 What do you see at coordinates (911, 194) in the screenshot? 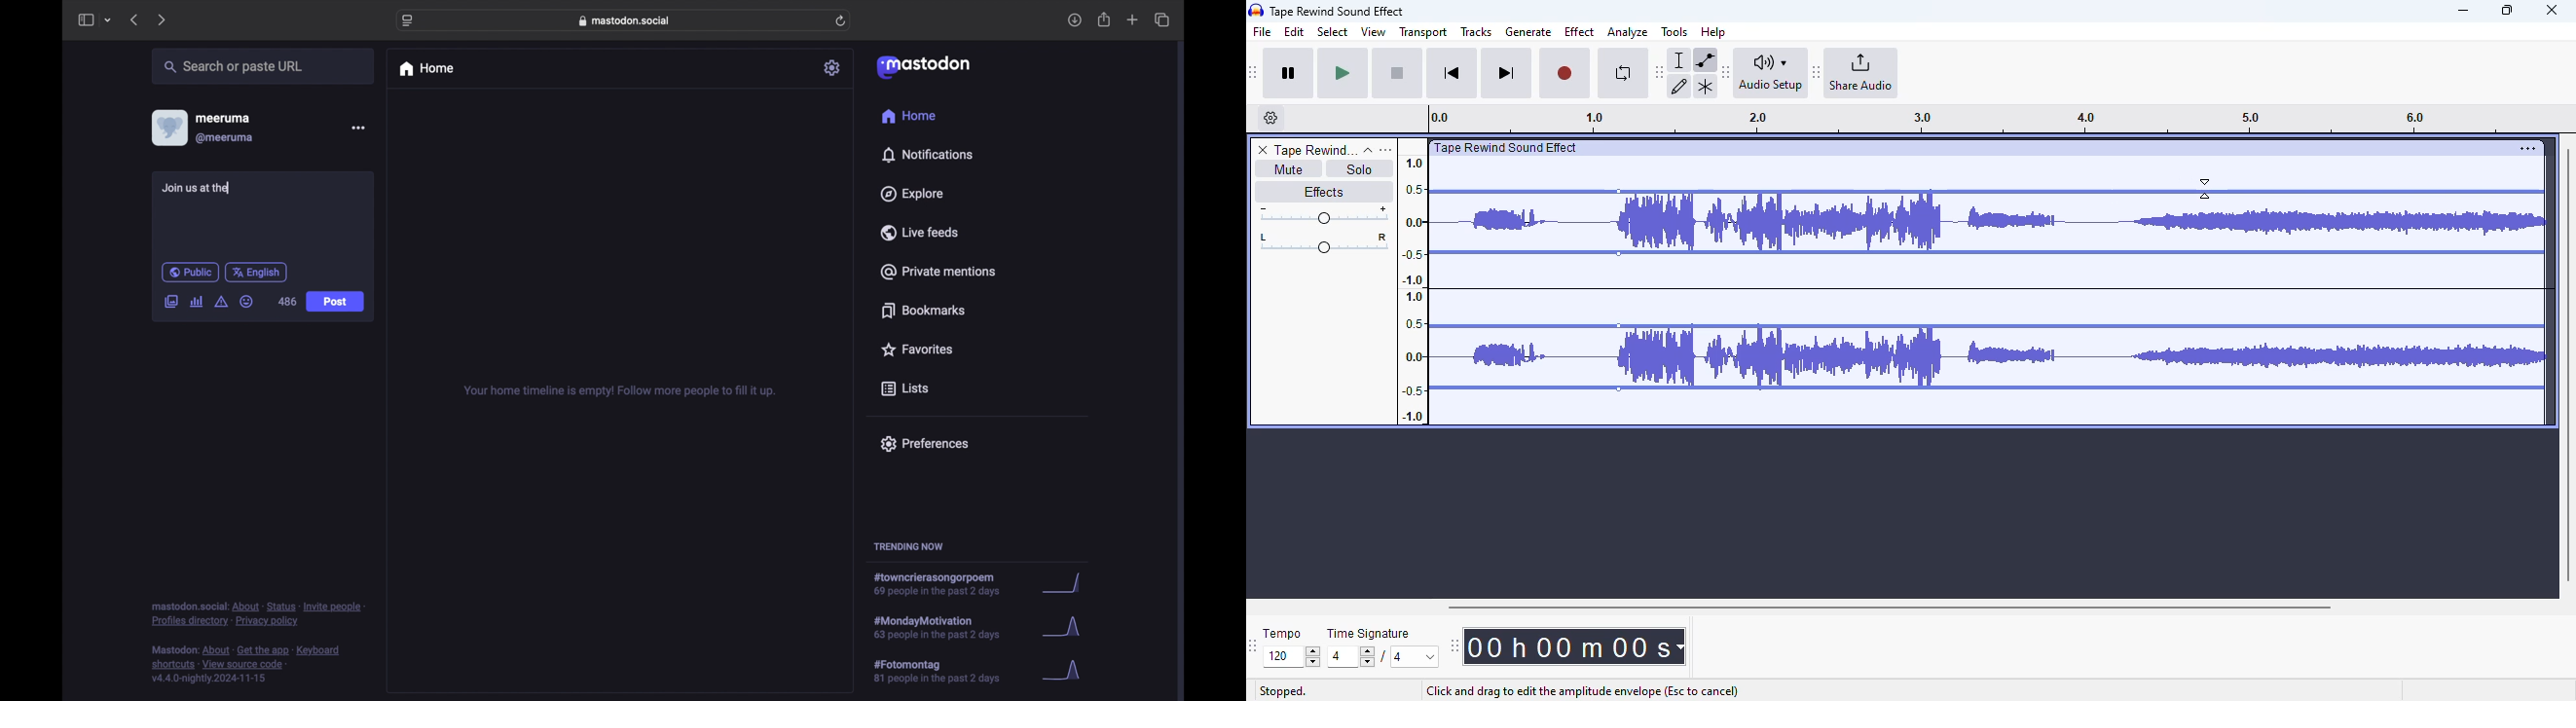
I see `explore` at bounding box center [911, 194].